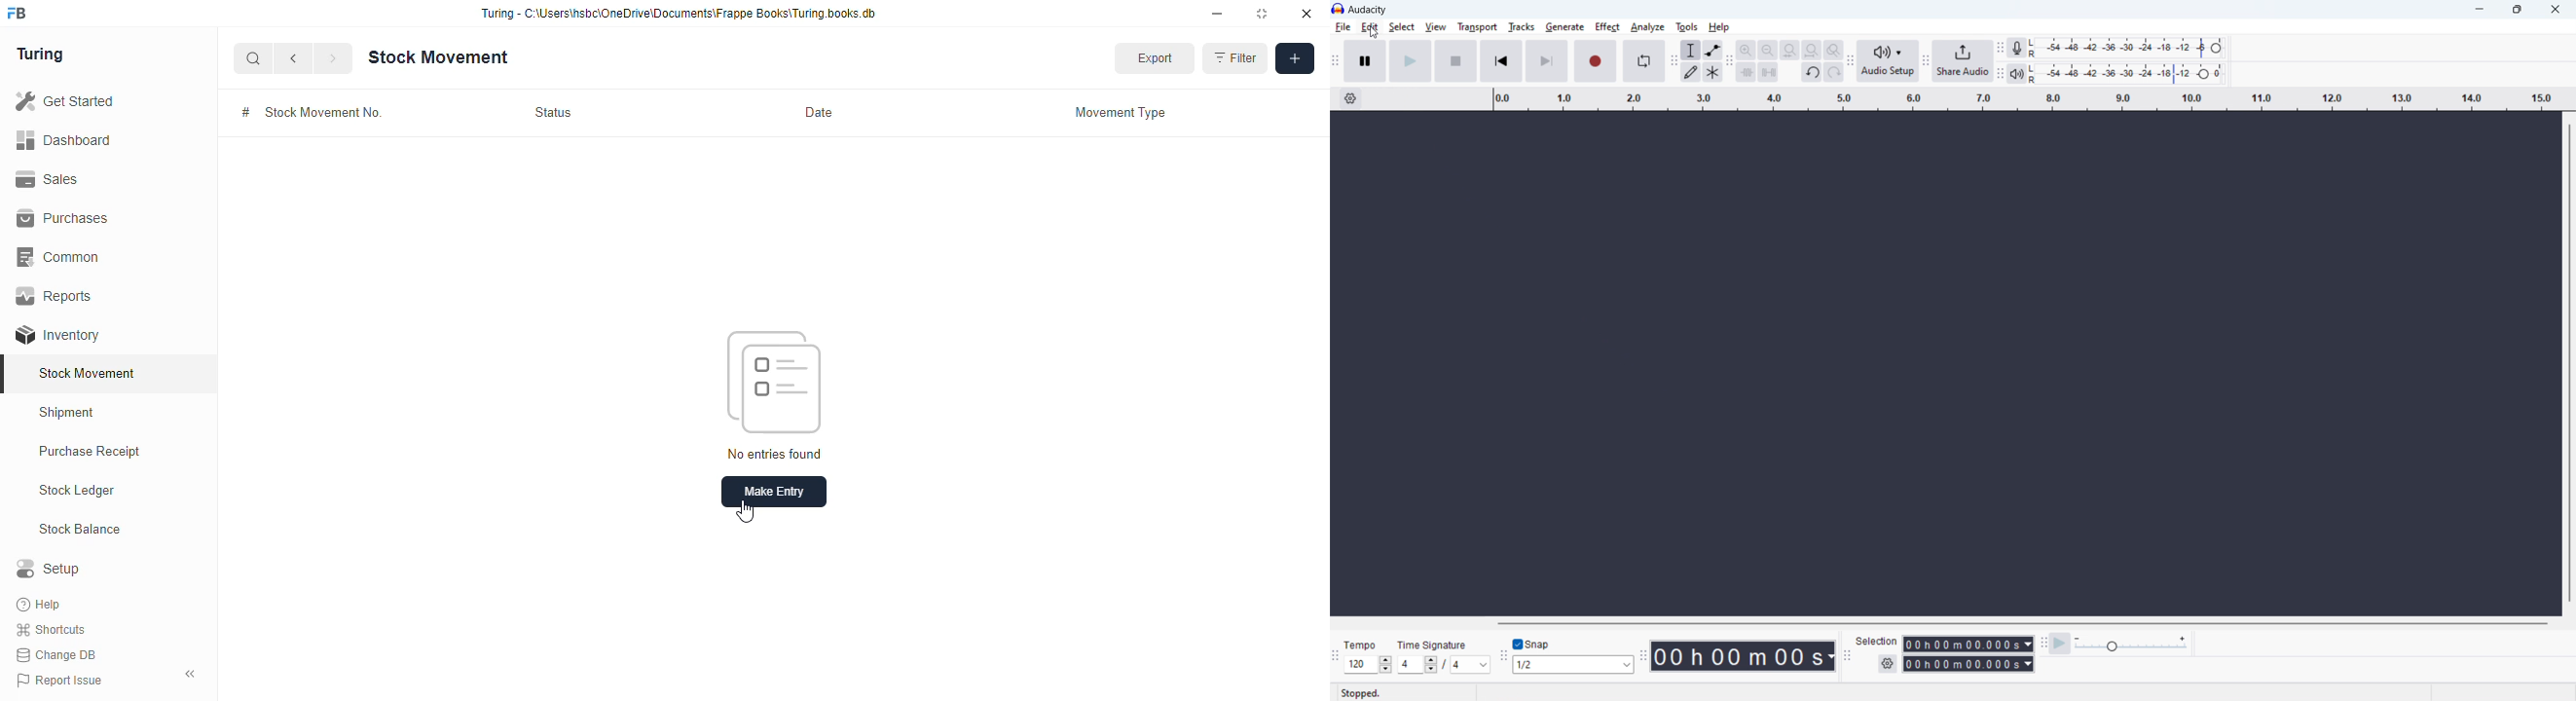  What do you see at coordinates (56, 655) in the screenshot?
I see `change DB` at bounding box center [56, 655].